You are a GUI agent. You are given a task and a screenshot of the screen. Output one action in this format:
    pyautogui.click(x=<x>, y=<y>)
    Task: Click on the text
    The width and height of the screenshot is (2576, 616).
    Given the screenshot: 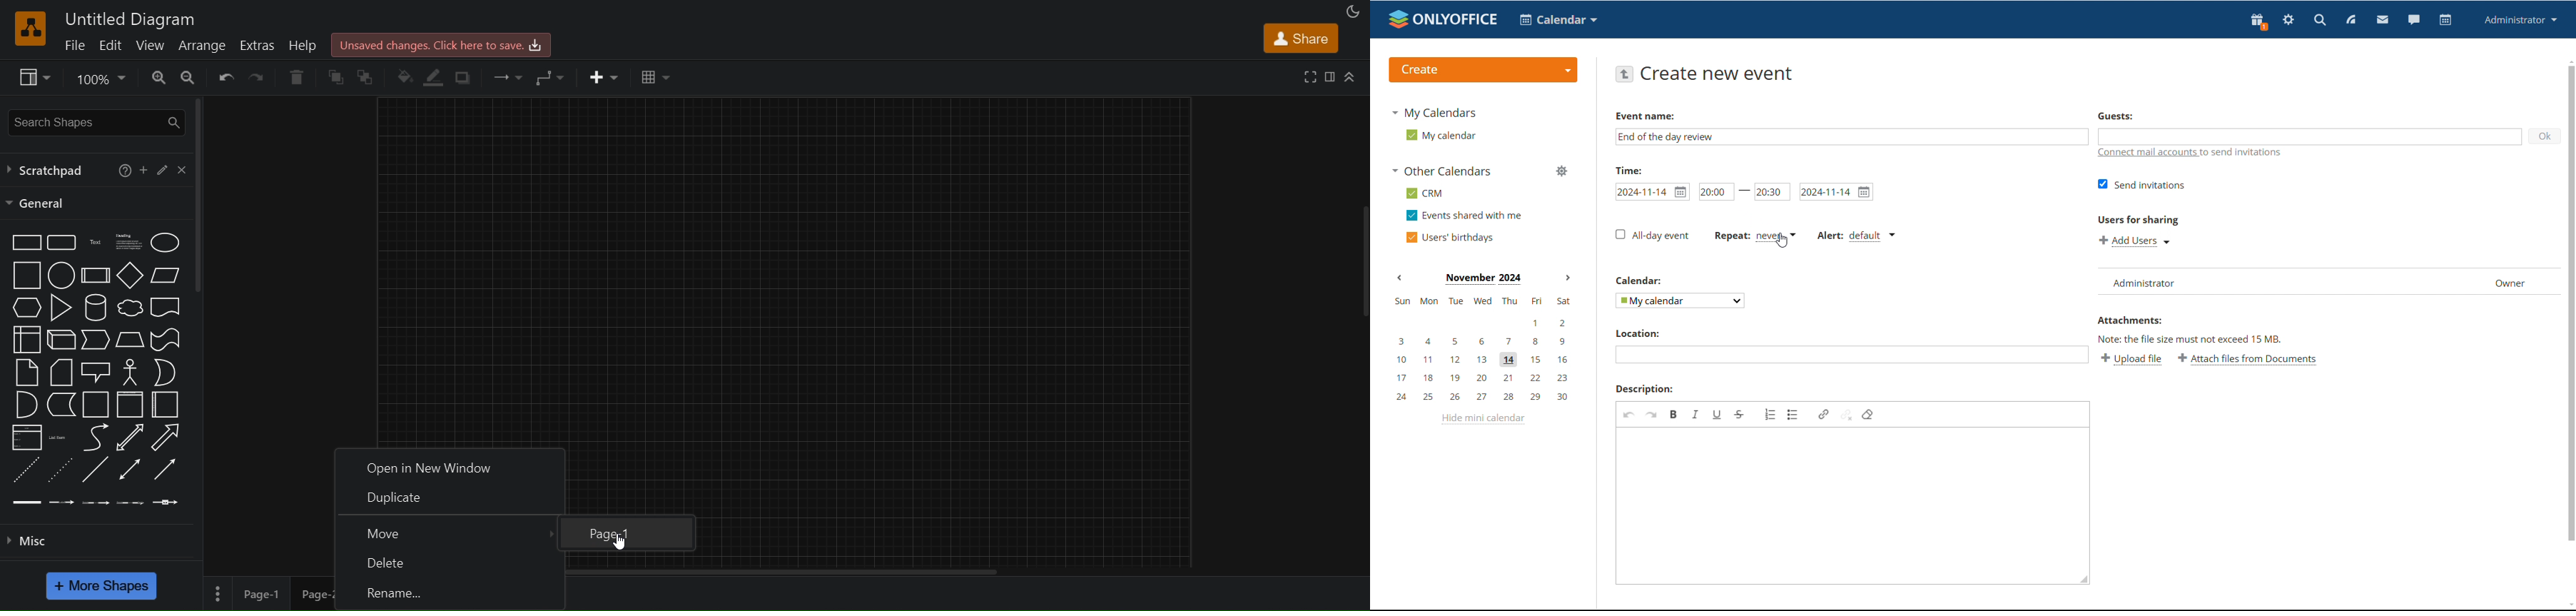 What is the action you would take?
    pyautogui.click(x=96, y=242)
    